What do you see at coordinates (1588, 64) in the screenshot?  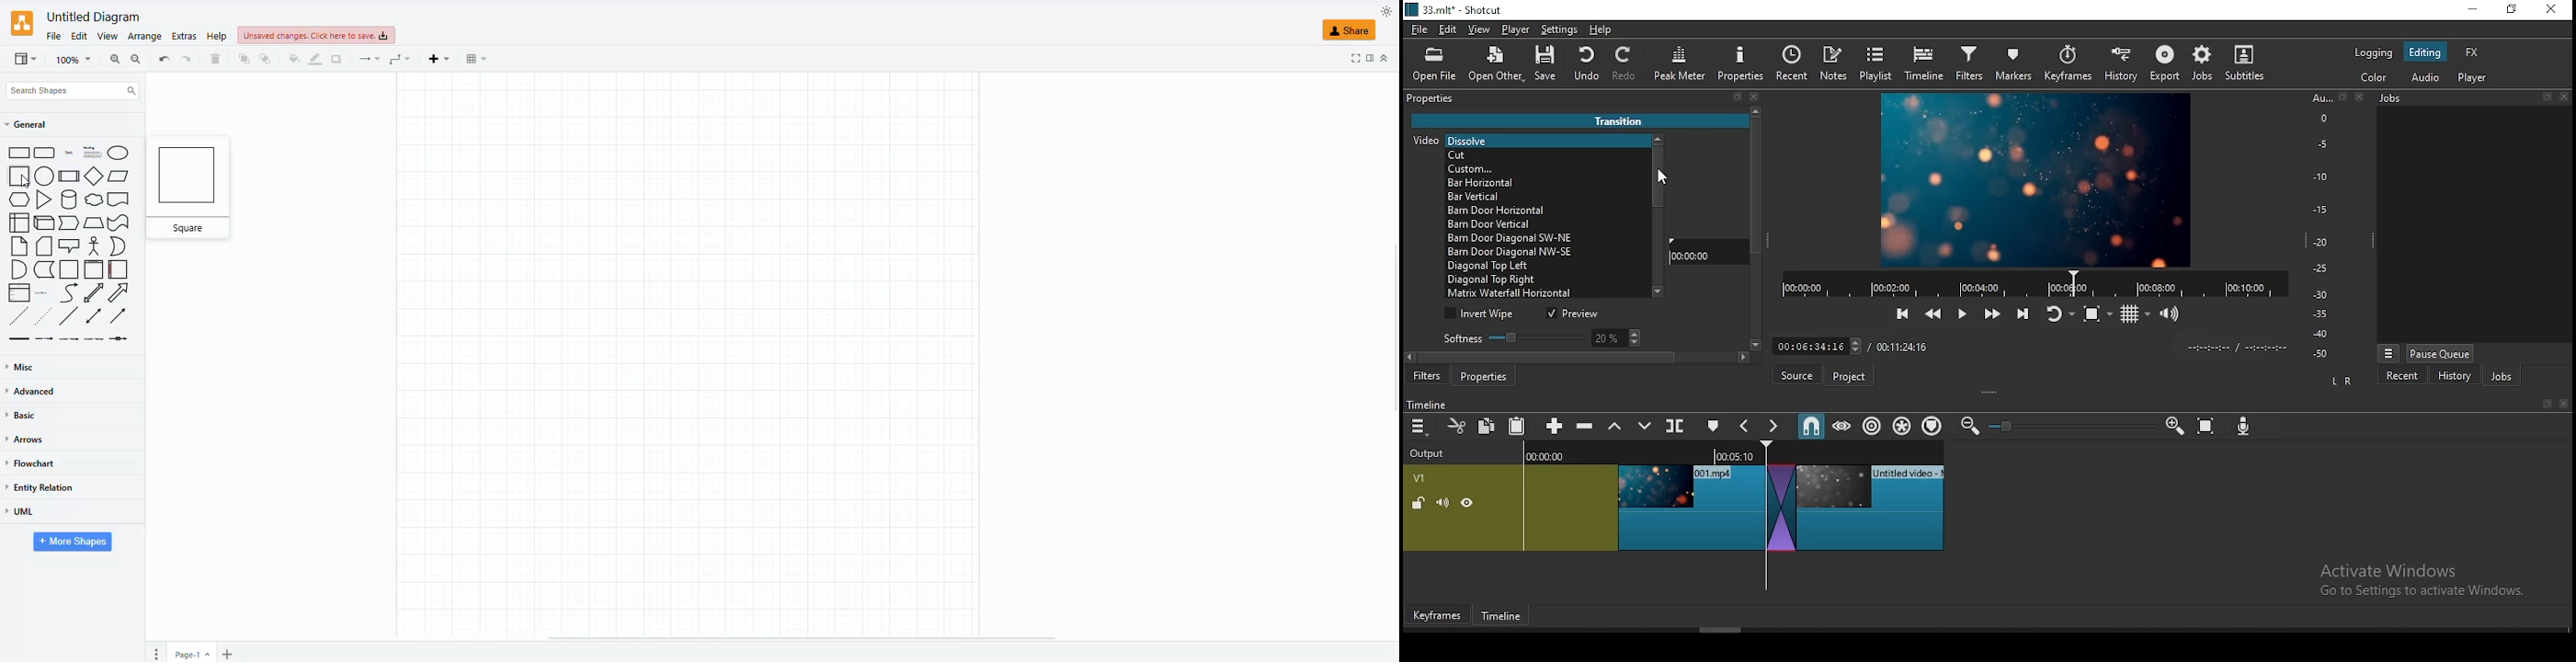 I see `undo` at bounding box center [1588, 64].